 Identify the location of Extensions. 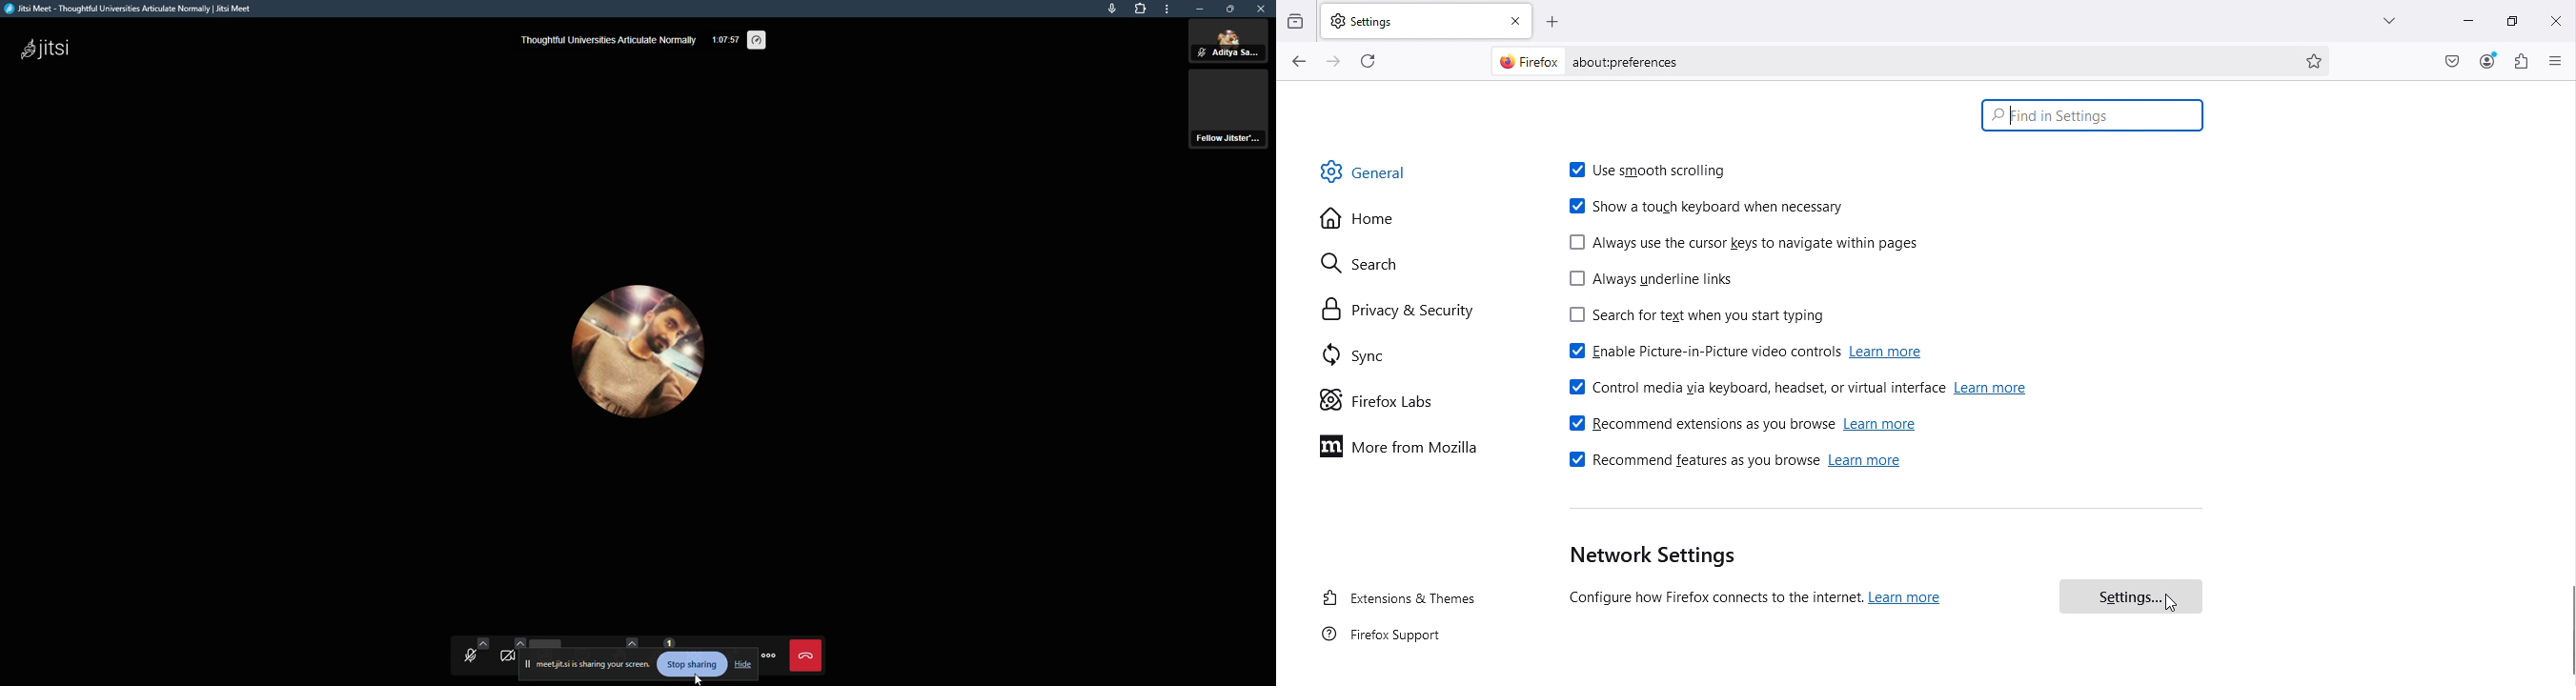
(2522, 61).